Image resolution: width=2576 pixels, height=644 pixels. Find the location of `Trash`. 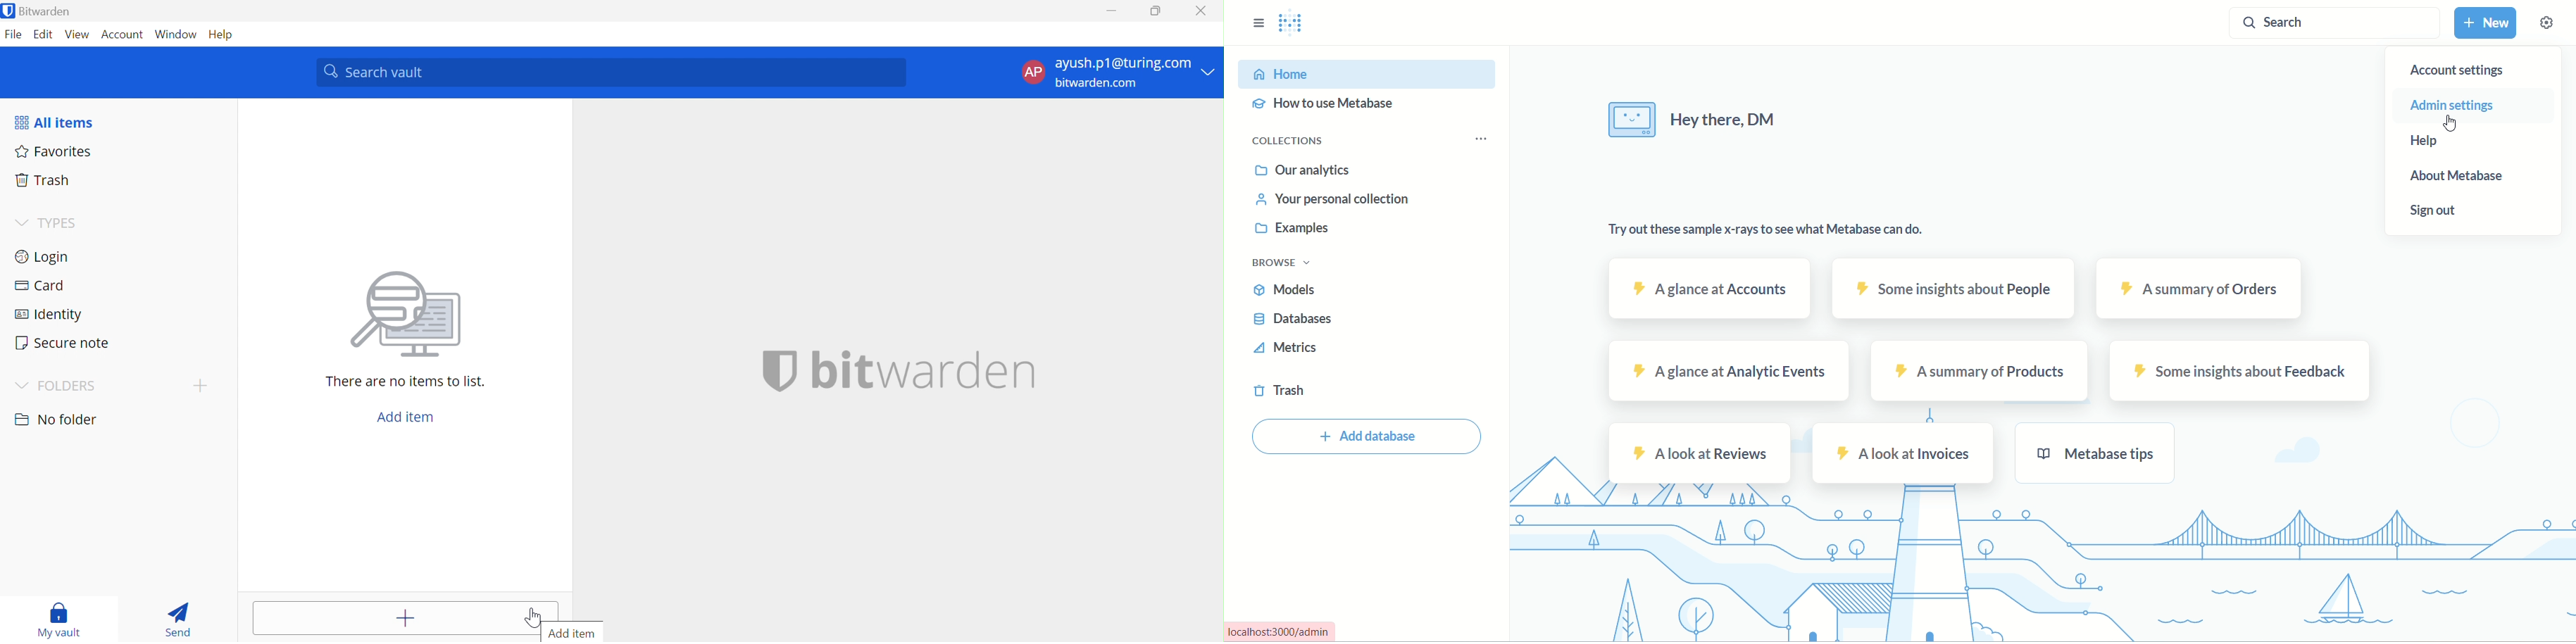

Trash is located at coordinates (41, 182).